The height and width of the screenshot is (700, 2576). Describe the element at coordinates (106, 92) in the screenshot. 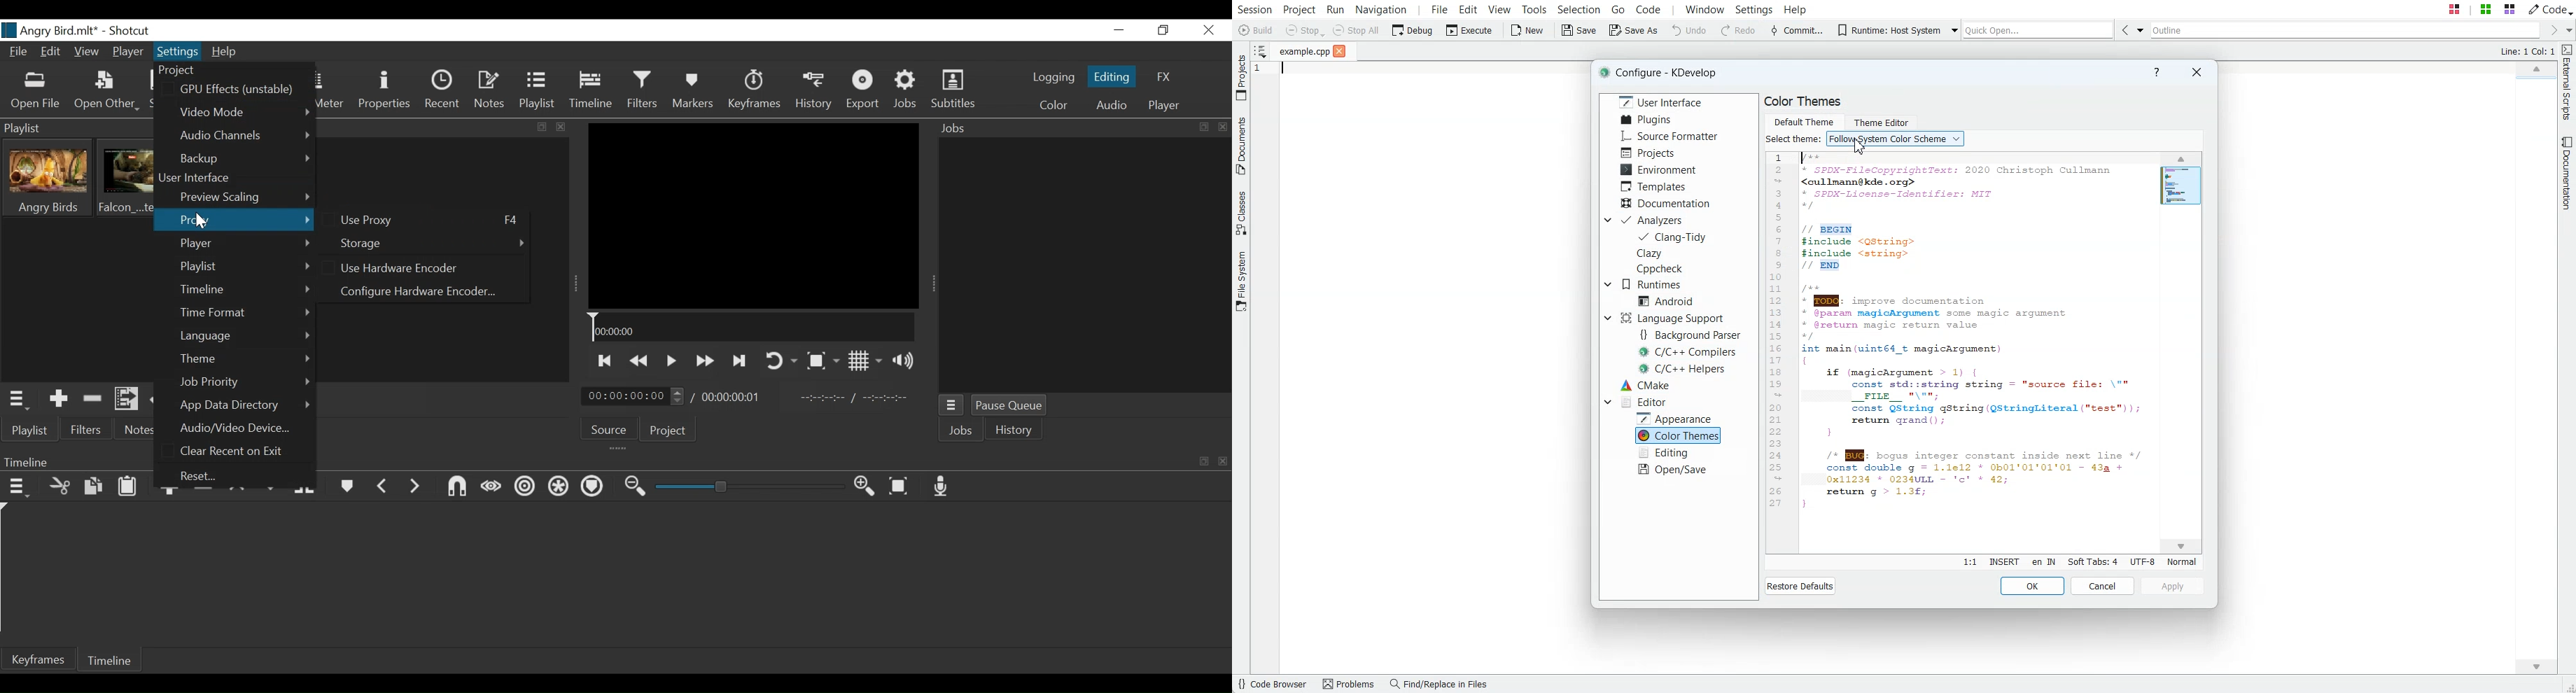

I see `Open Other` at that location.